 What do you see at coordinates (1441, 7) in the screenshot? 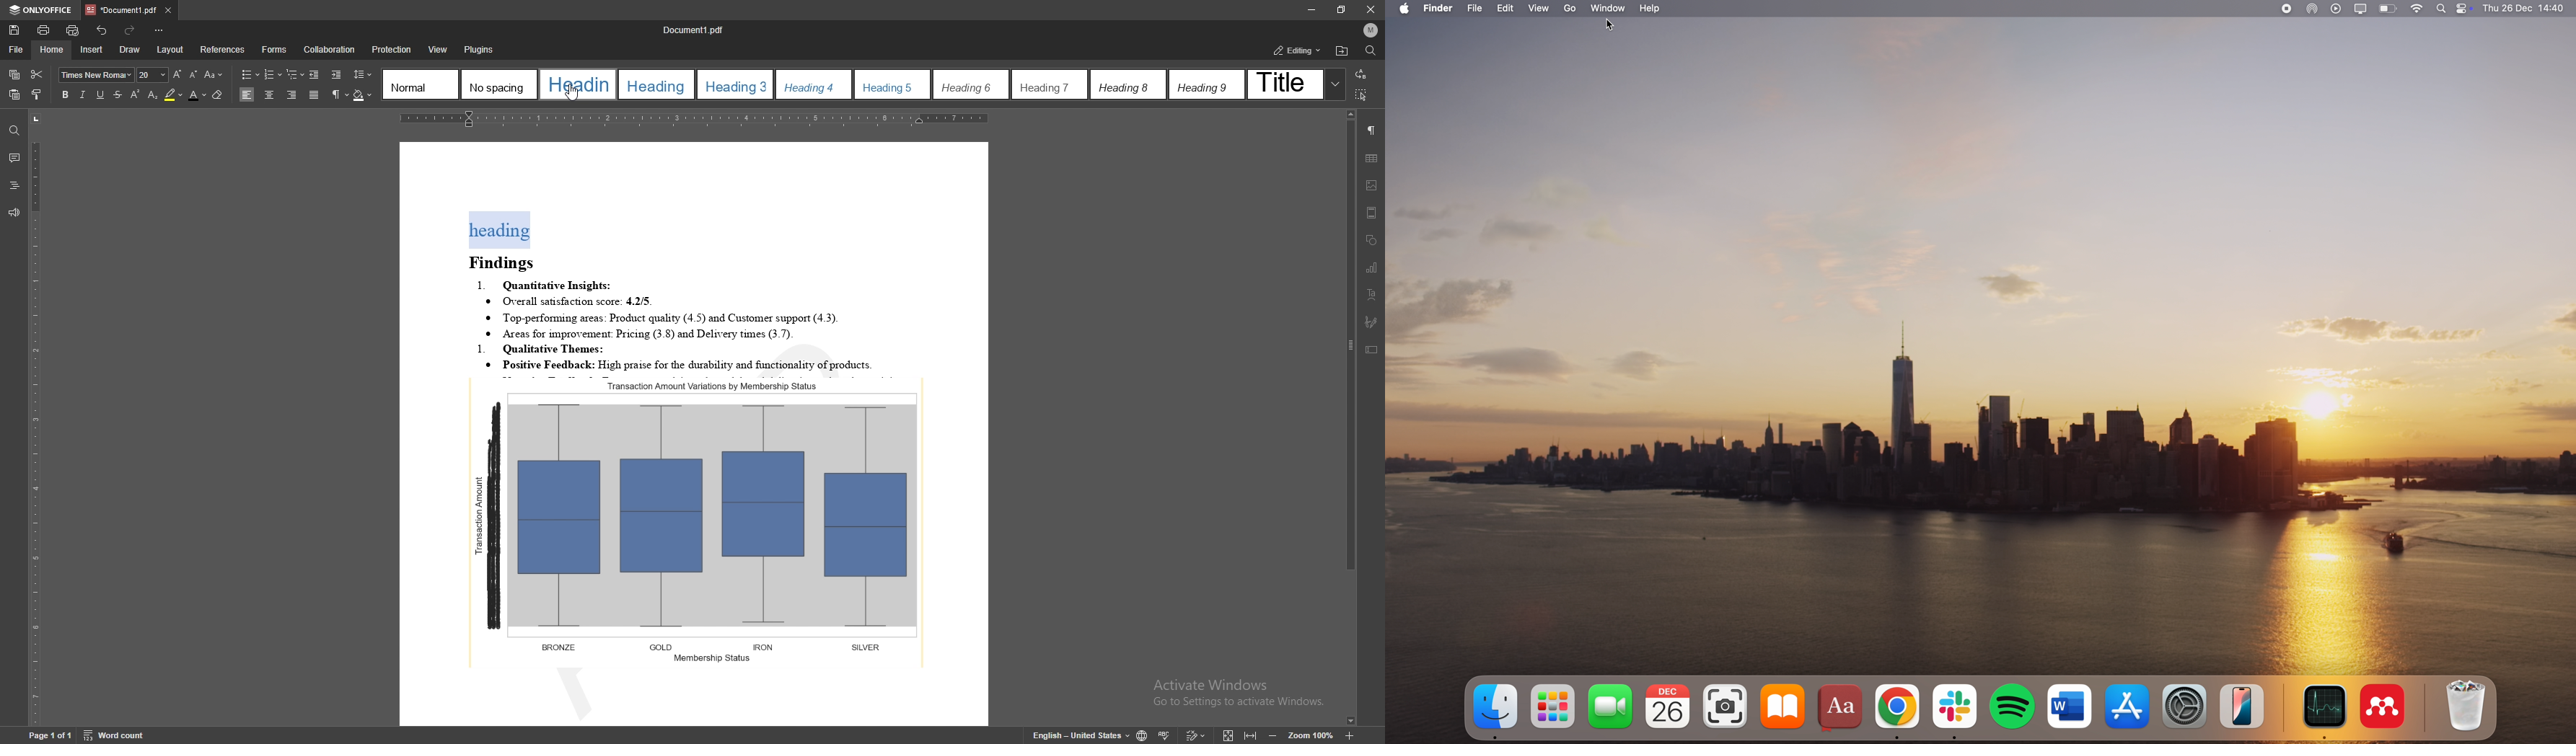
I see `finder` at bounding box center [1441, 7].